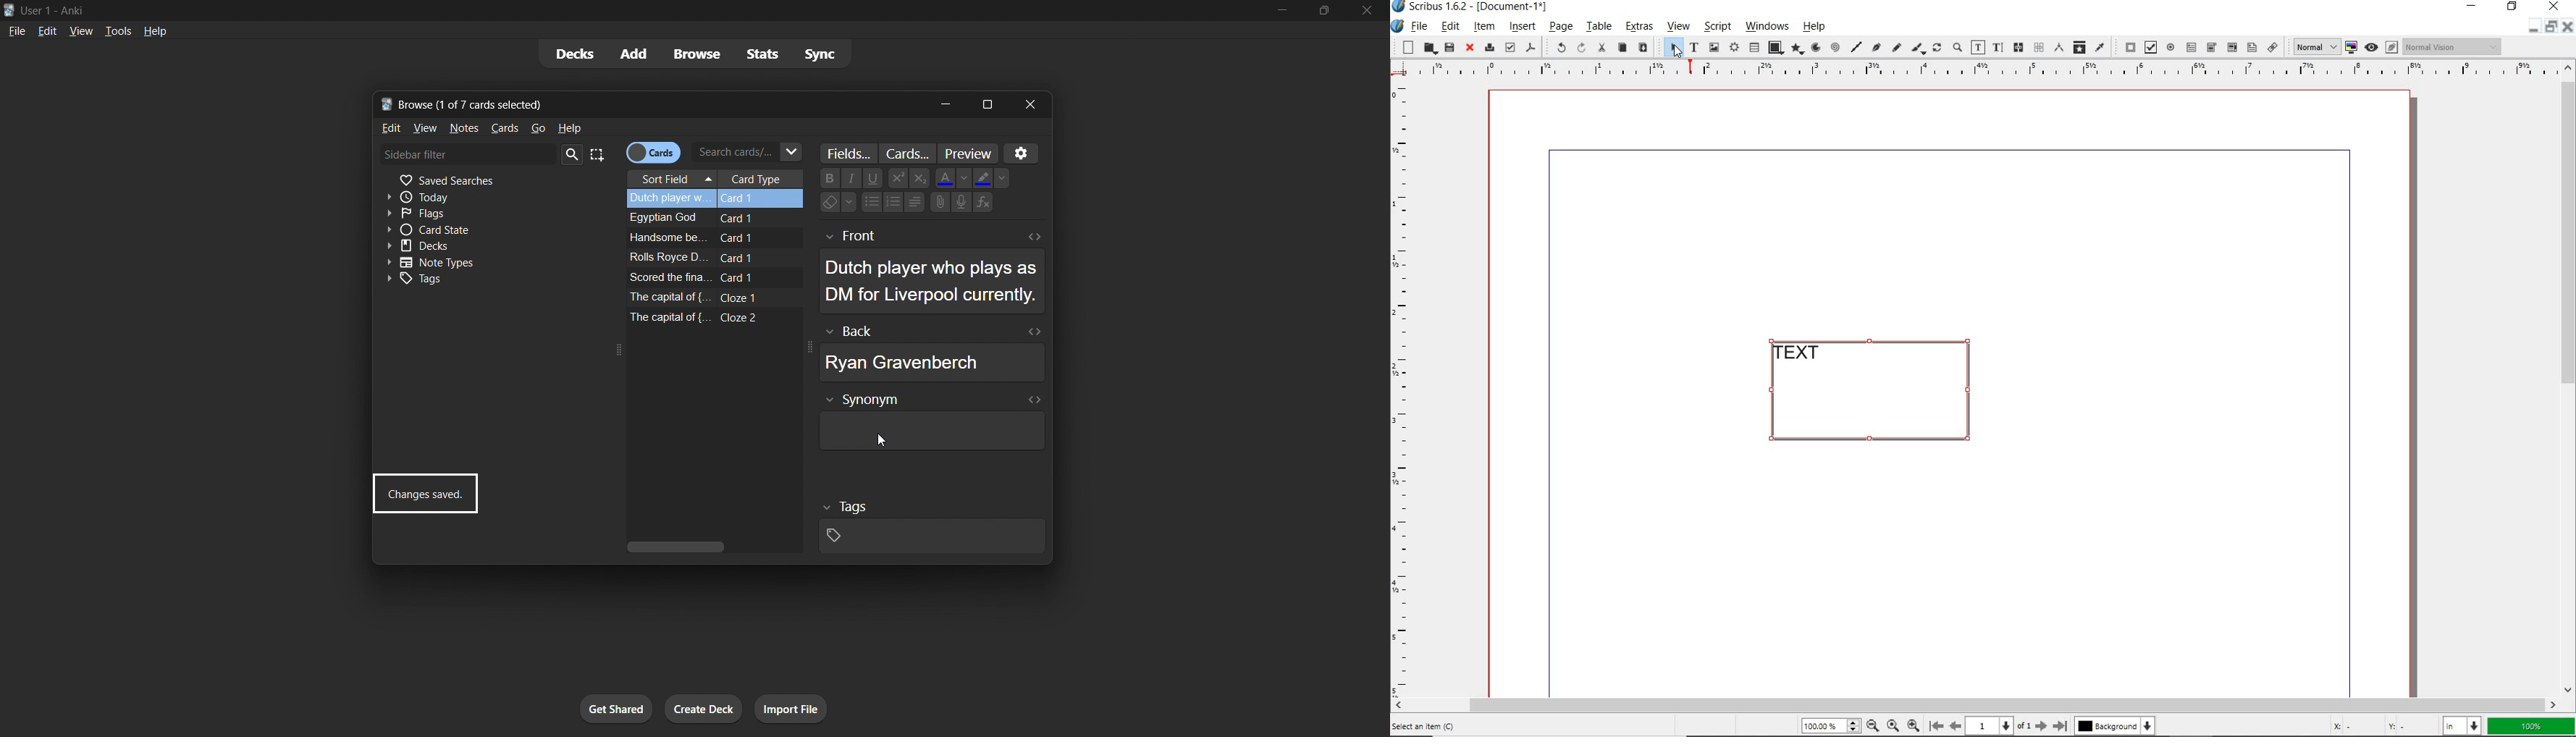  What do you see at coordinates (712, 266) in the screenshot?
I see `remaining card data` at bounding box center [712, 266].